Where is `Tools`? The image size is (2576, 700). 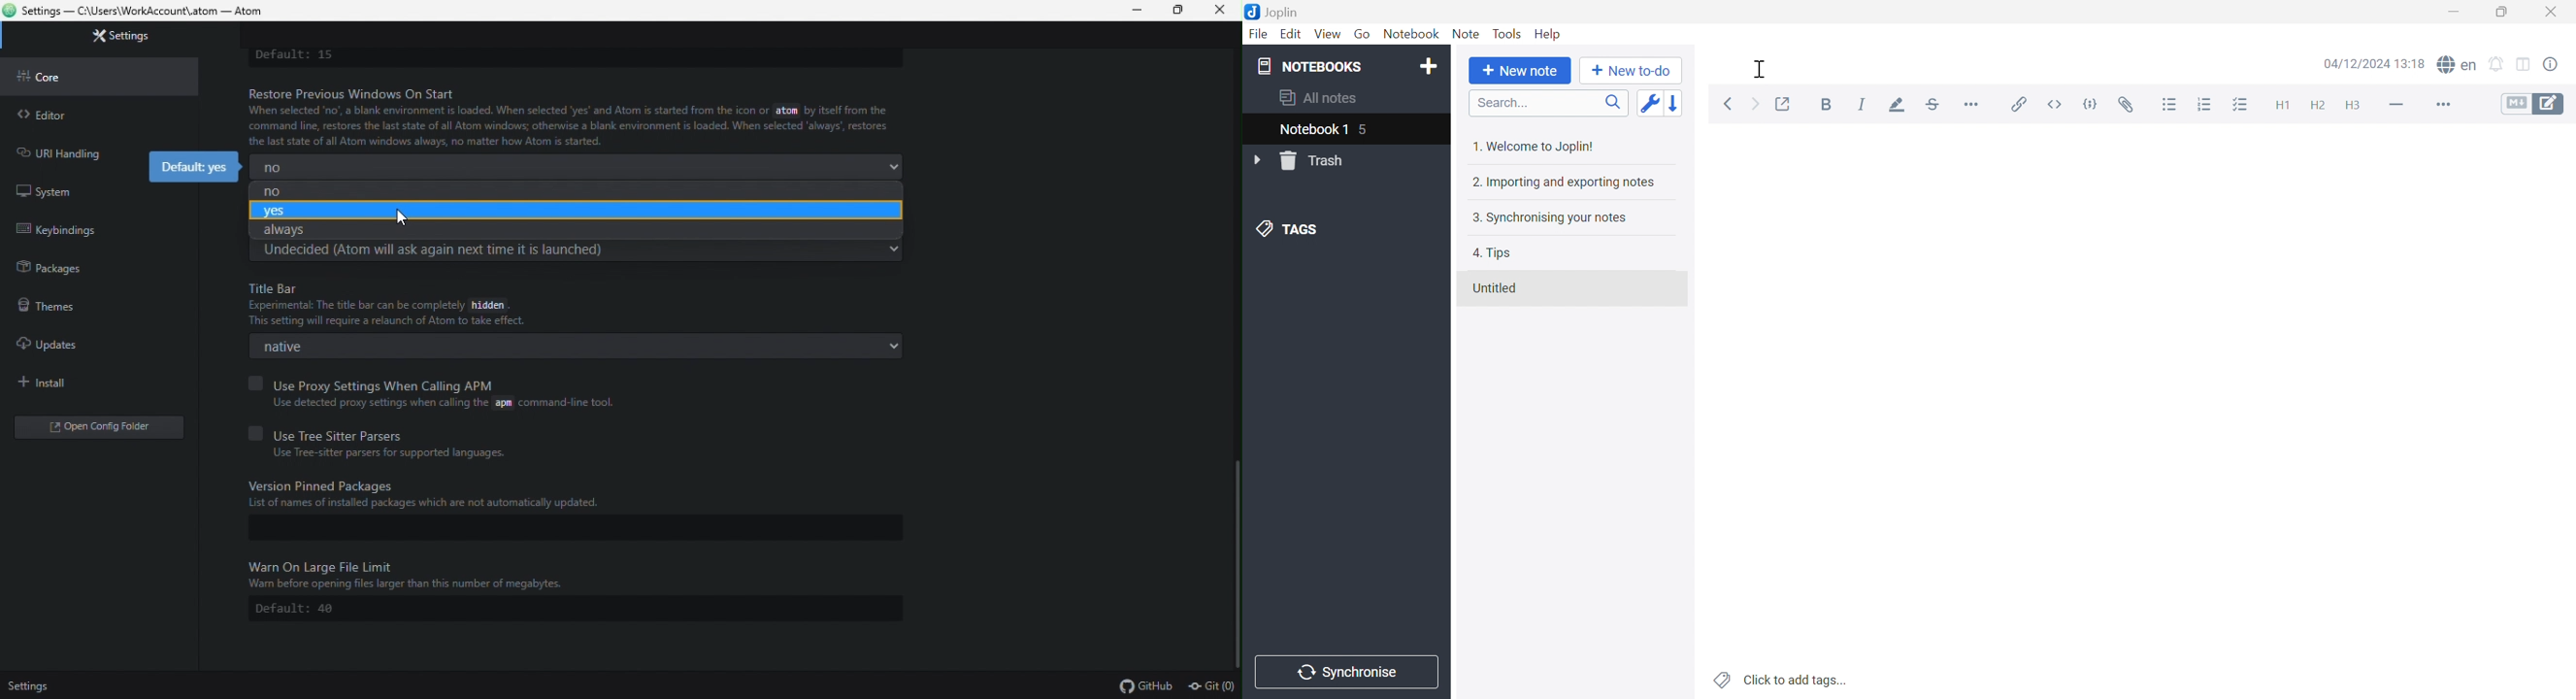 Tools is located at coordinates (1508, 33).